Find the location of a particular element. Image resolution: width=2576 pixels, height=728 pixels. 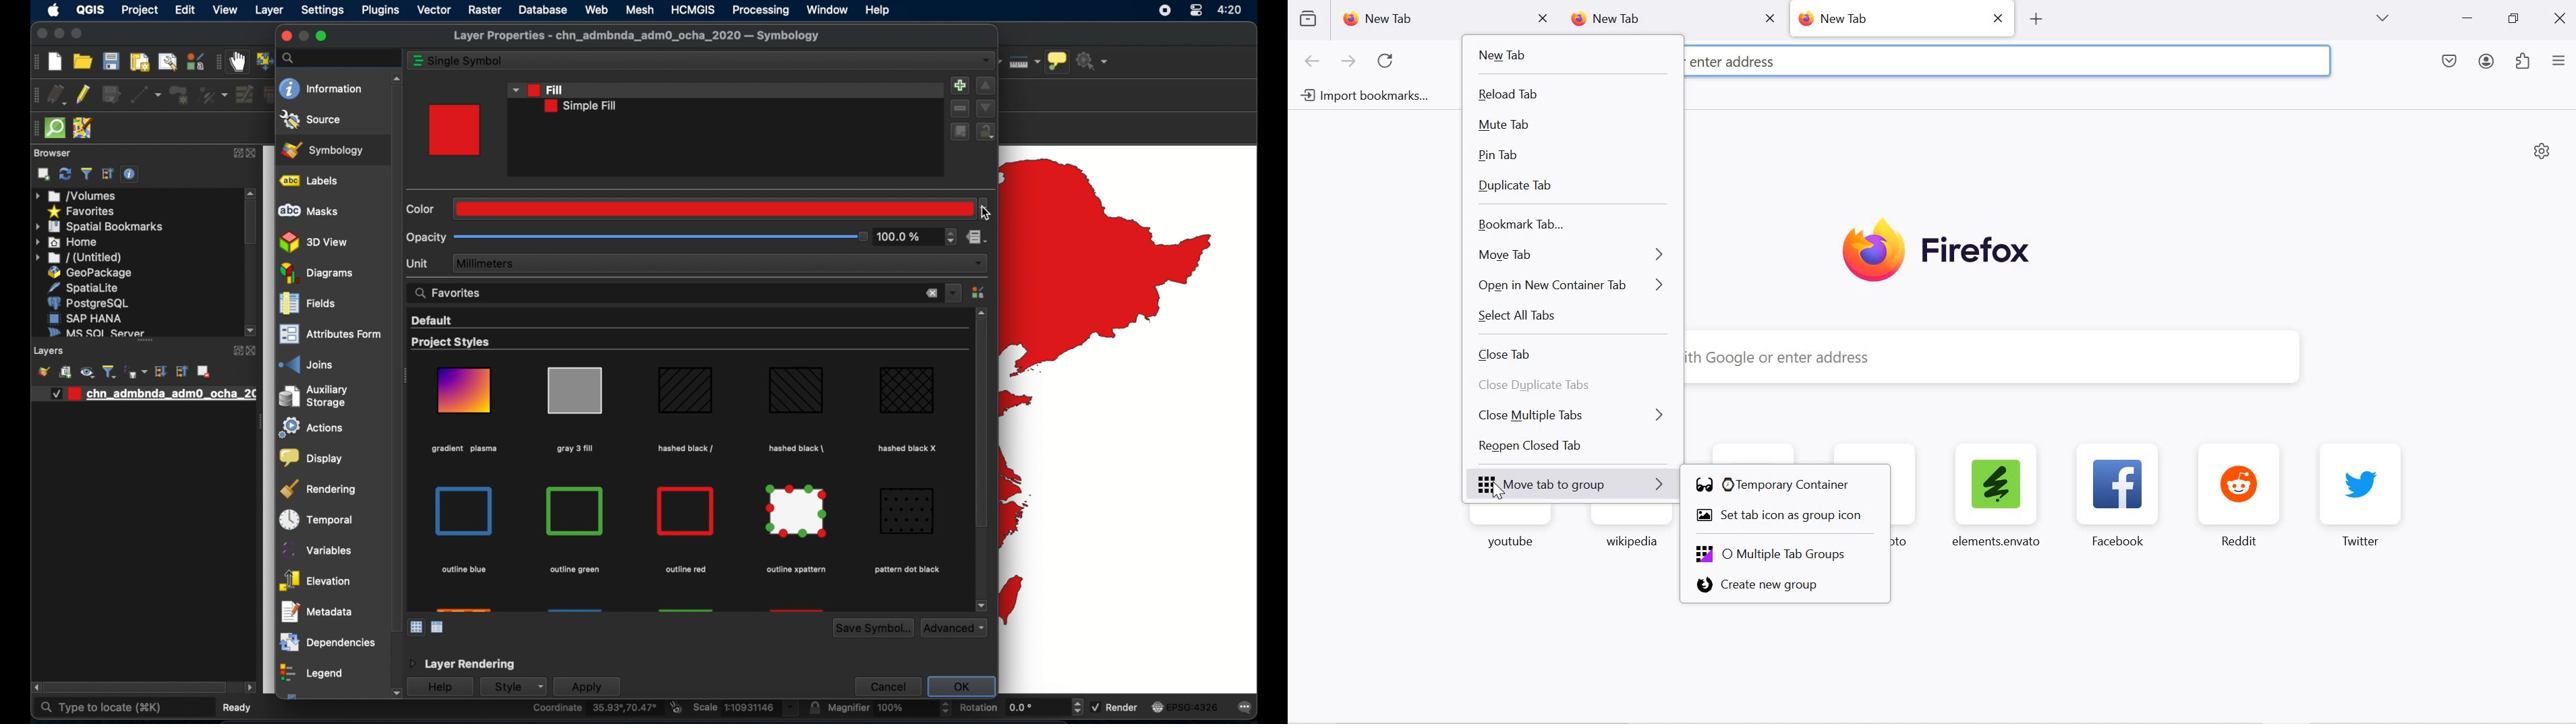

toggle editing is located at coordinates (84, 93).